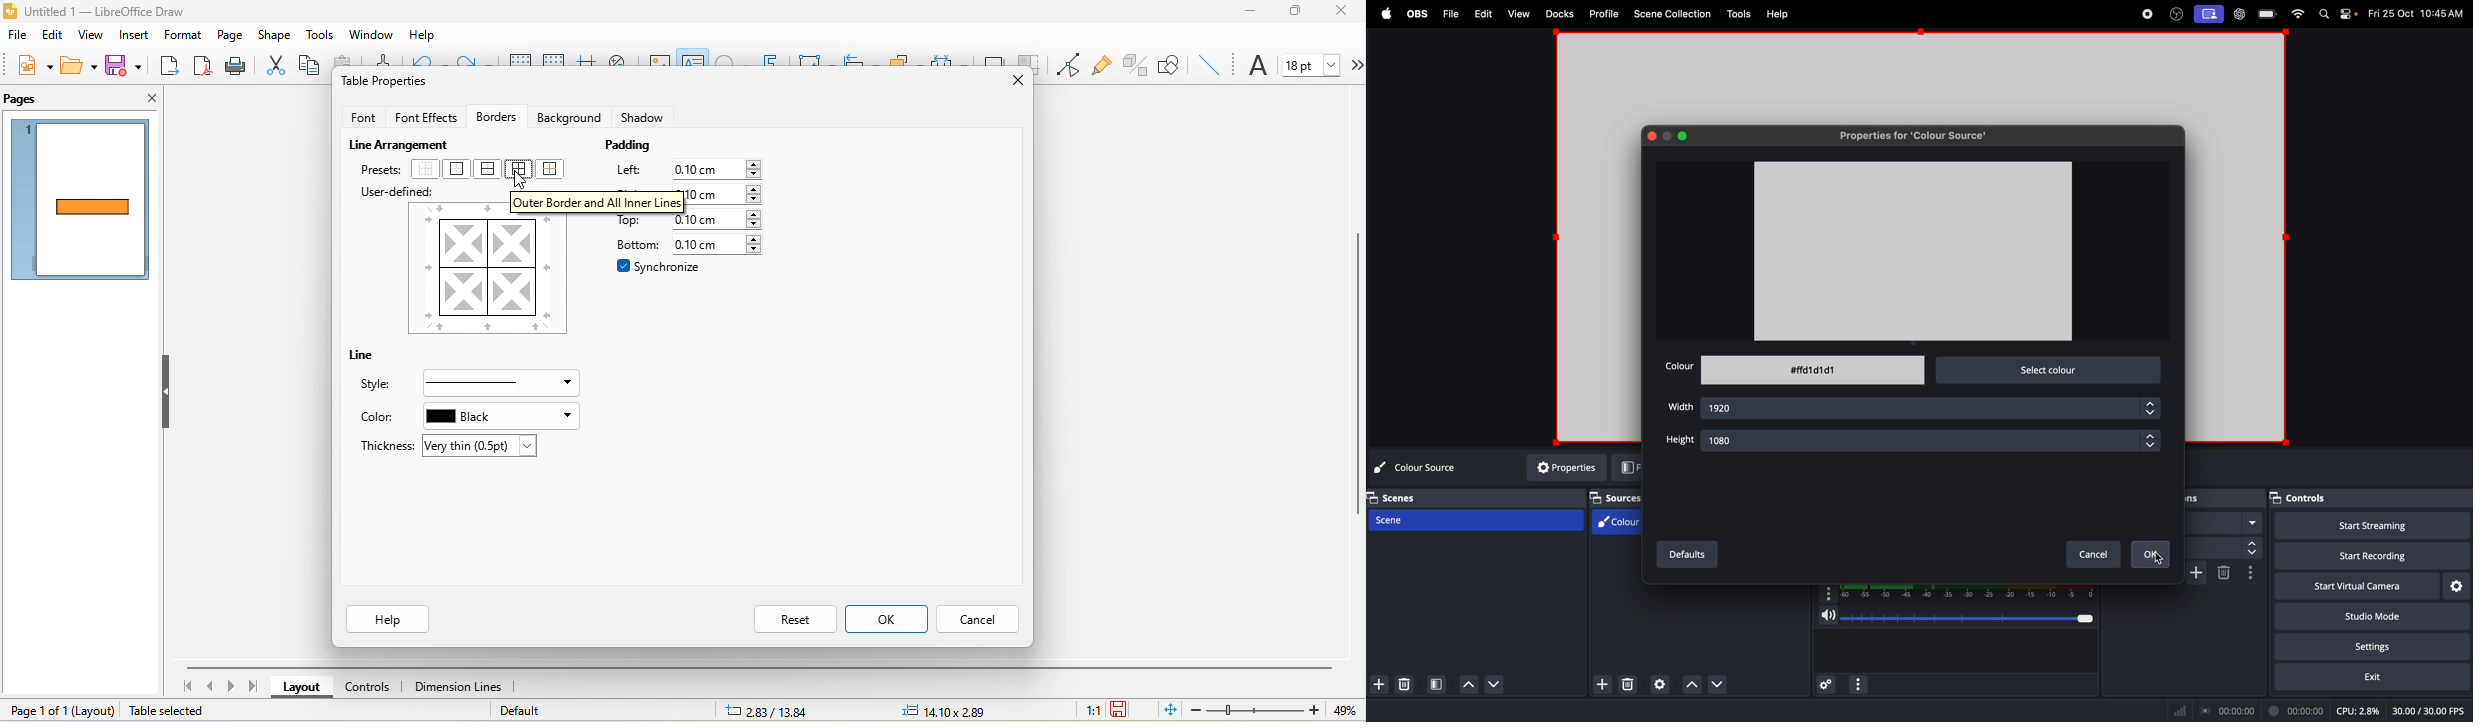  Describe the element at coordinates (170, 712) in the screenshot. I see `table selected` at that location.